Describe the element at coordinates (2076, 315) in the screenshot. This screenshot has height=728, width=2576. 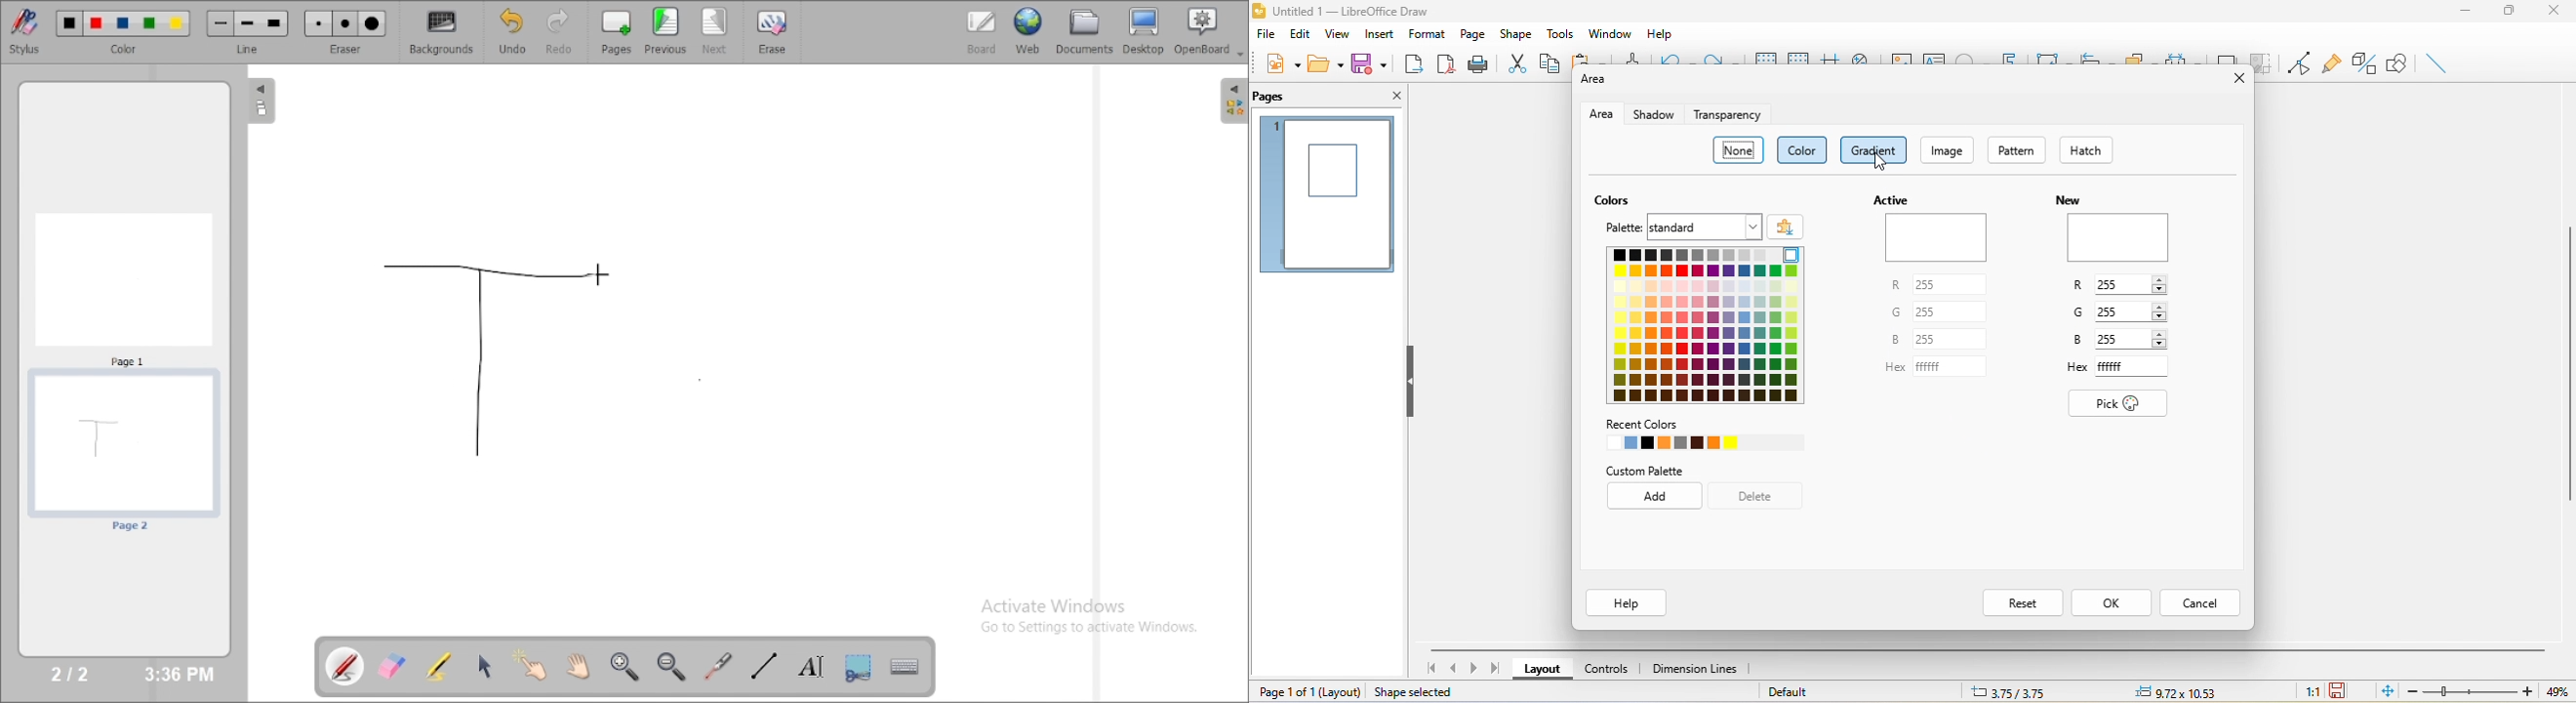
I see `g` at that location.